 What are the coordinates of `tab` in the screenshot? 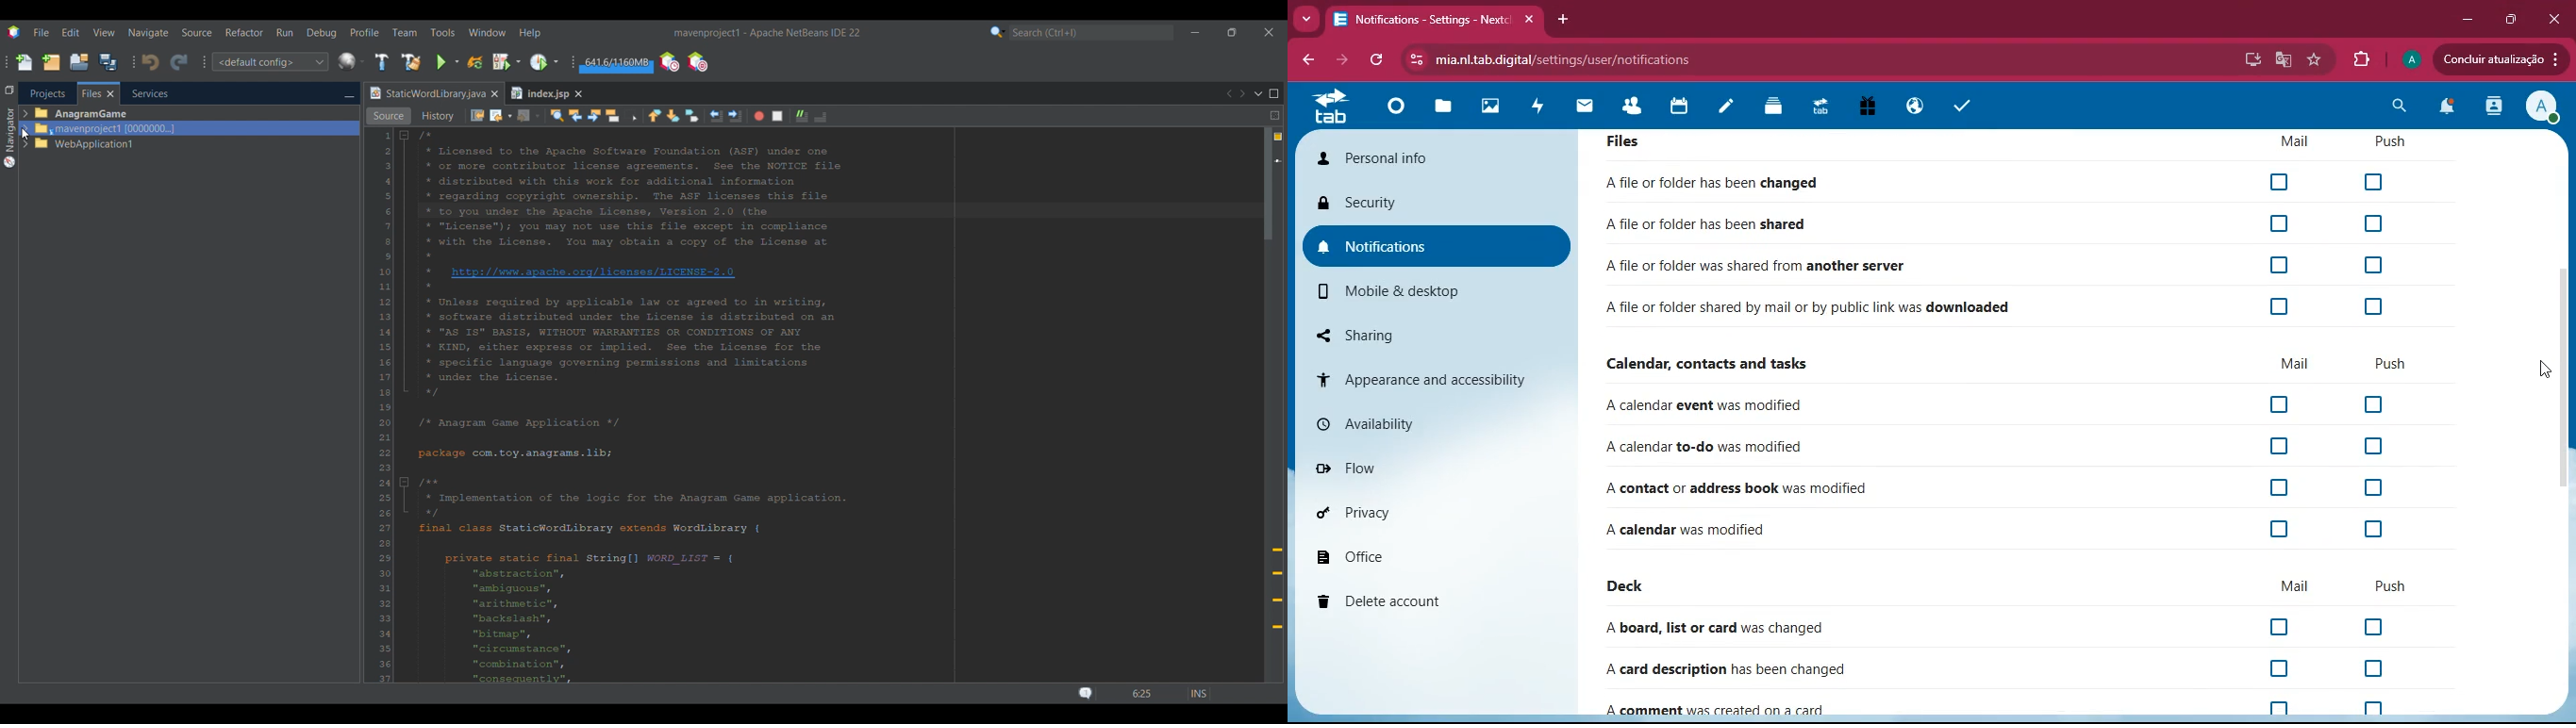 It's located at (1332, 109).